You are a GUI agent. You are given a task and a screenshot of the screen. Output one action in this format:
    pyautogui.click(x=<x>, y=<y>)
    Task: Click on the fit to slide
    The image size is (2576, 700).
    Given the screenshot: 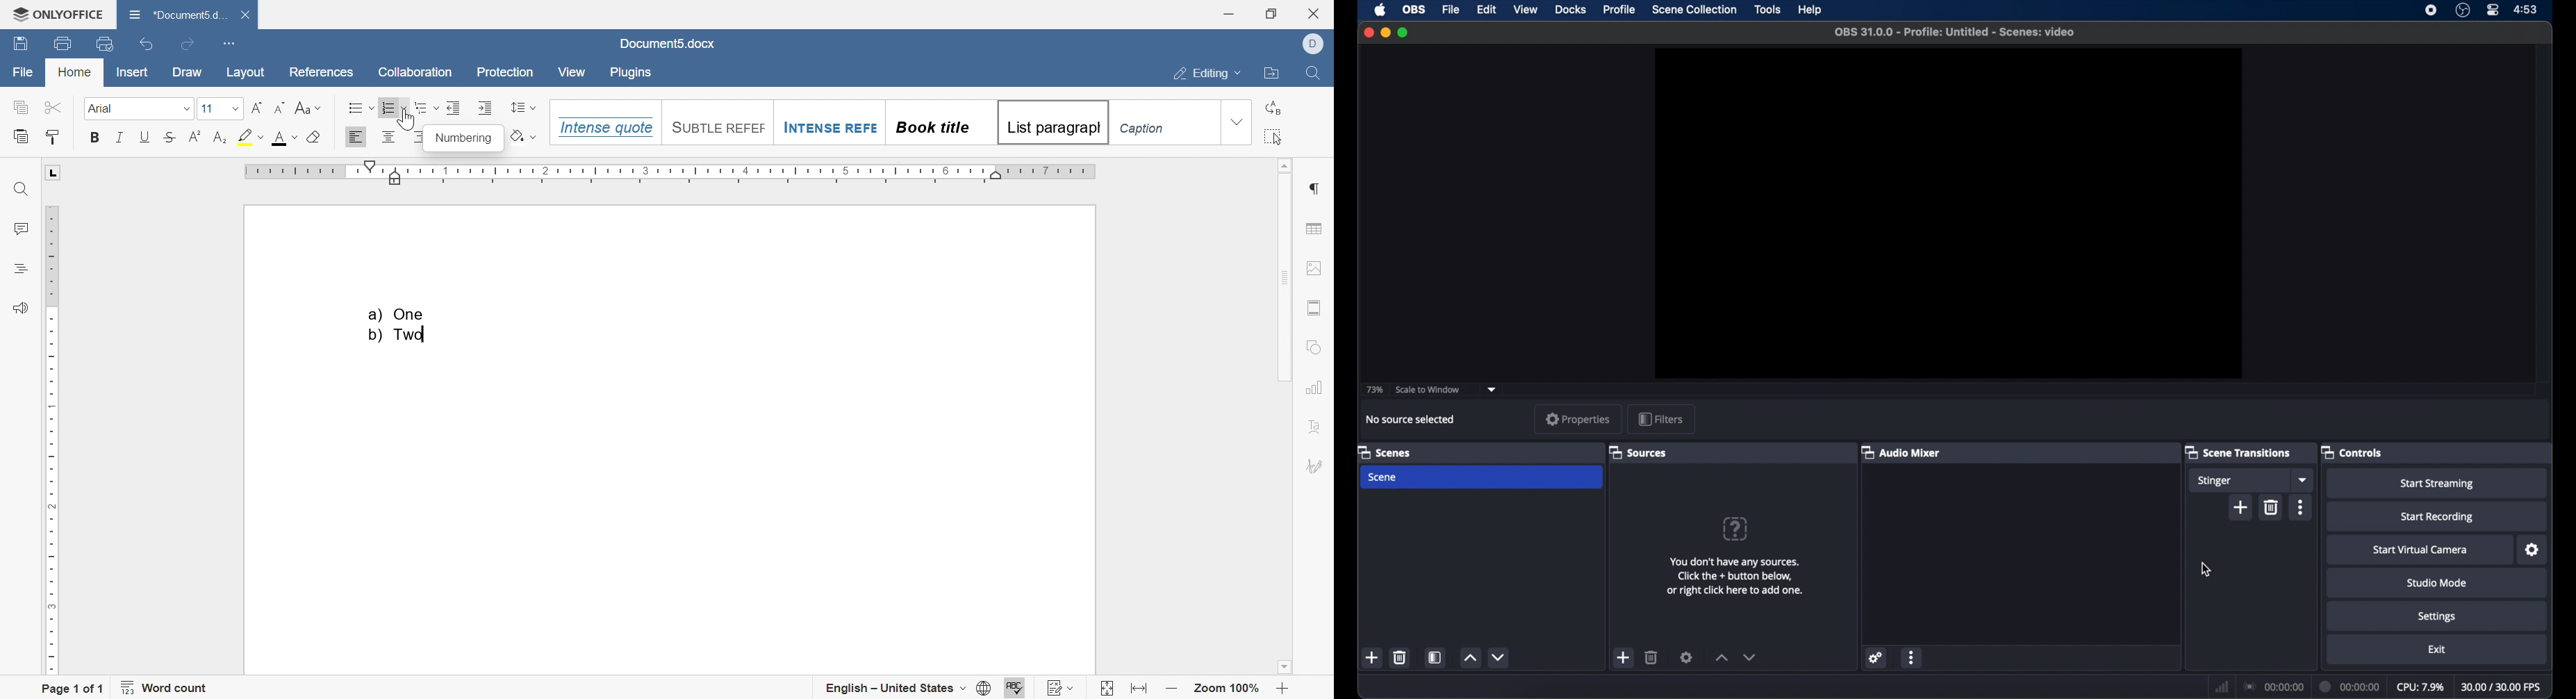 What is the action you would take?
    pyautogui.click(x=1107, y=689)
    